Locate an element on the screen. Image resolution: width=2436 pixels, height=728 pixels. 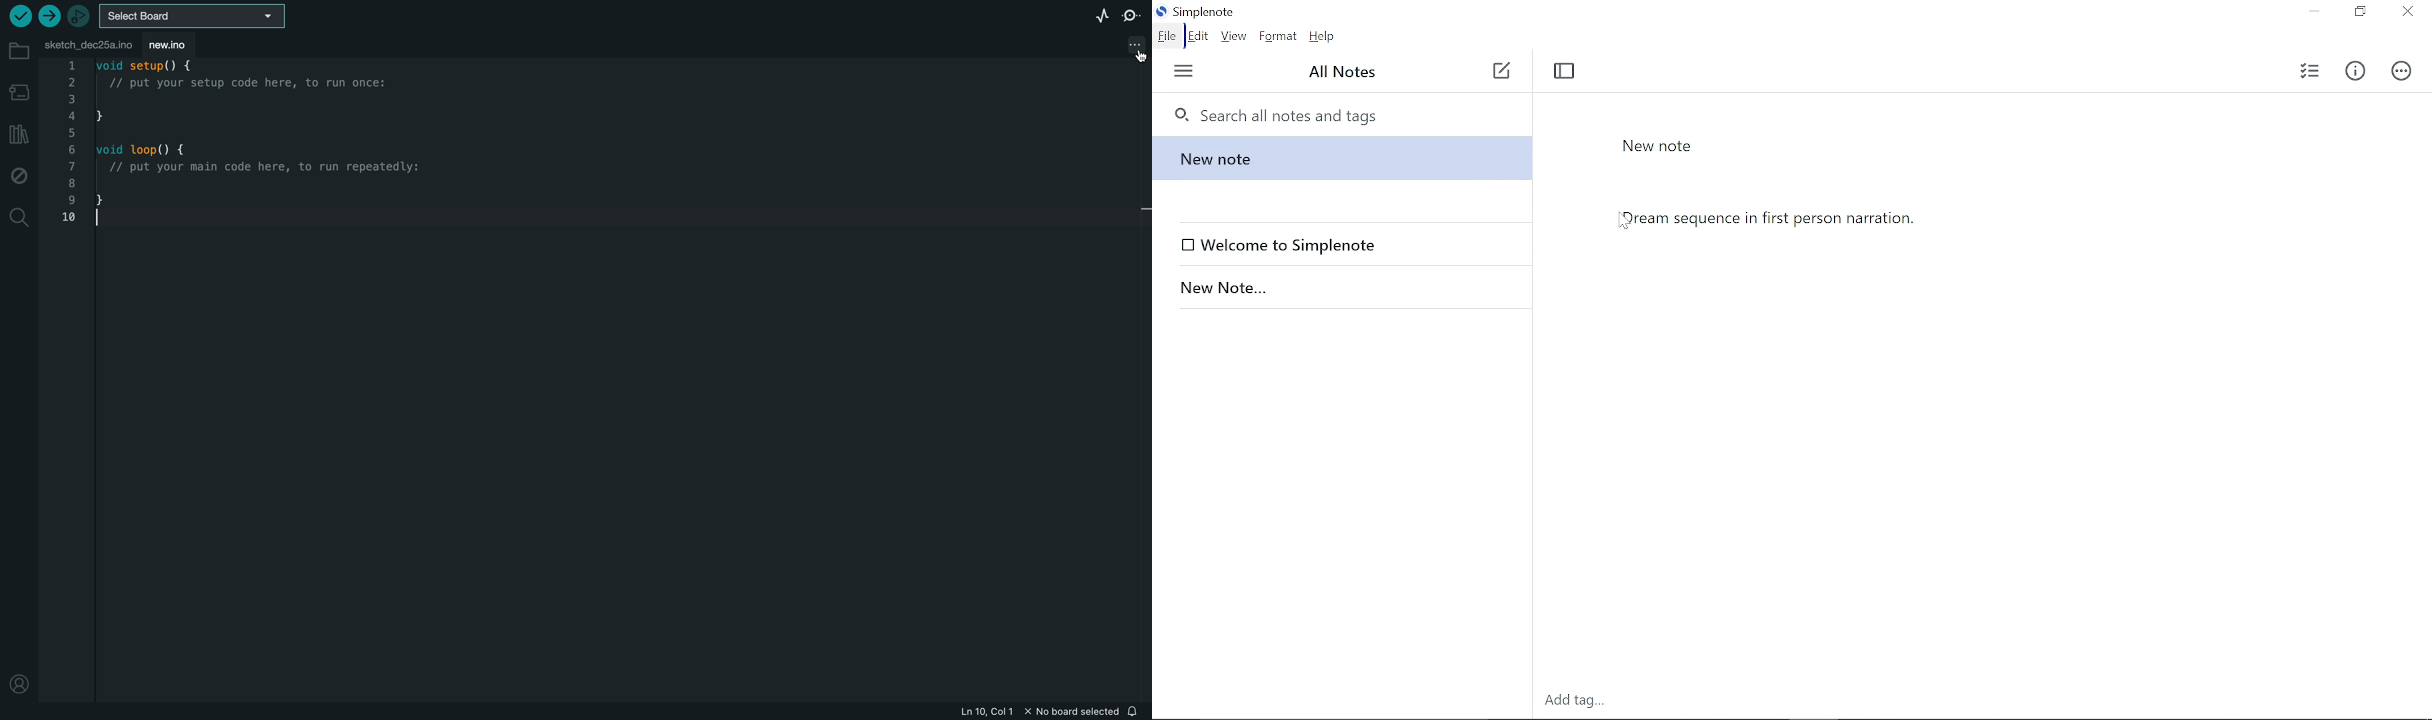
Current note is located at coordinates (1336, 157).